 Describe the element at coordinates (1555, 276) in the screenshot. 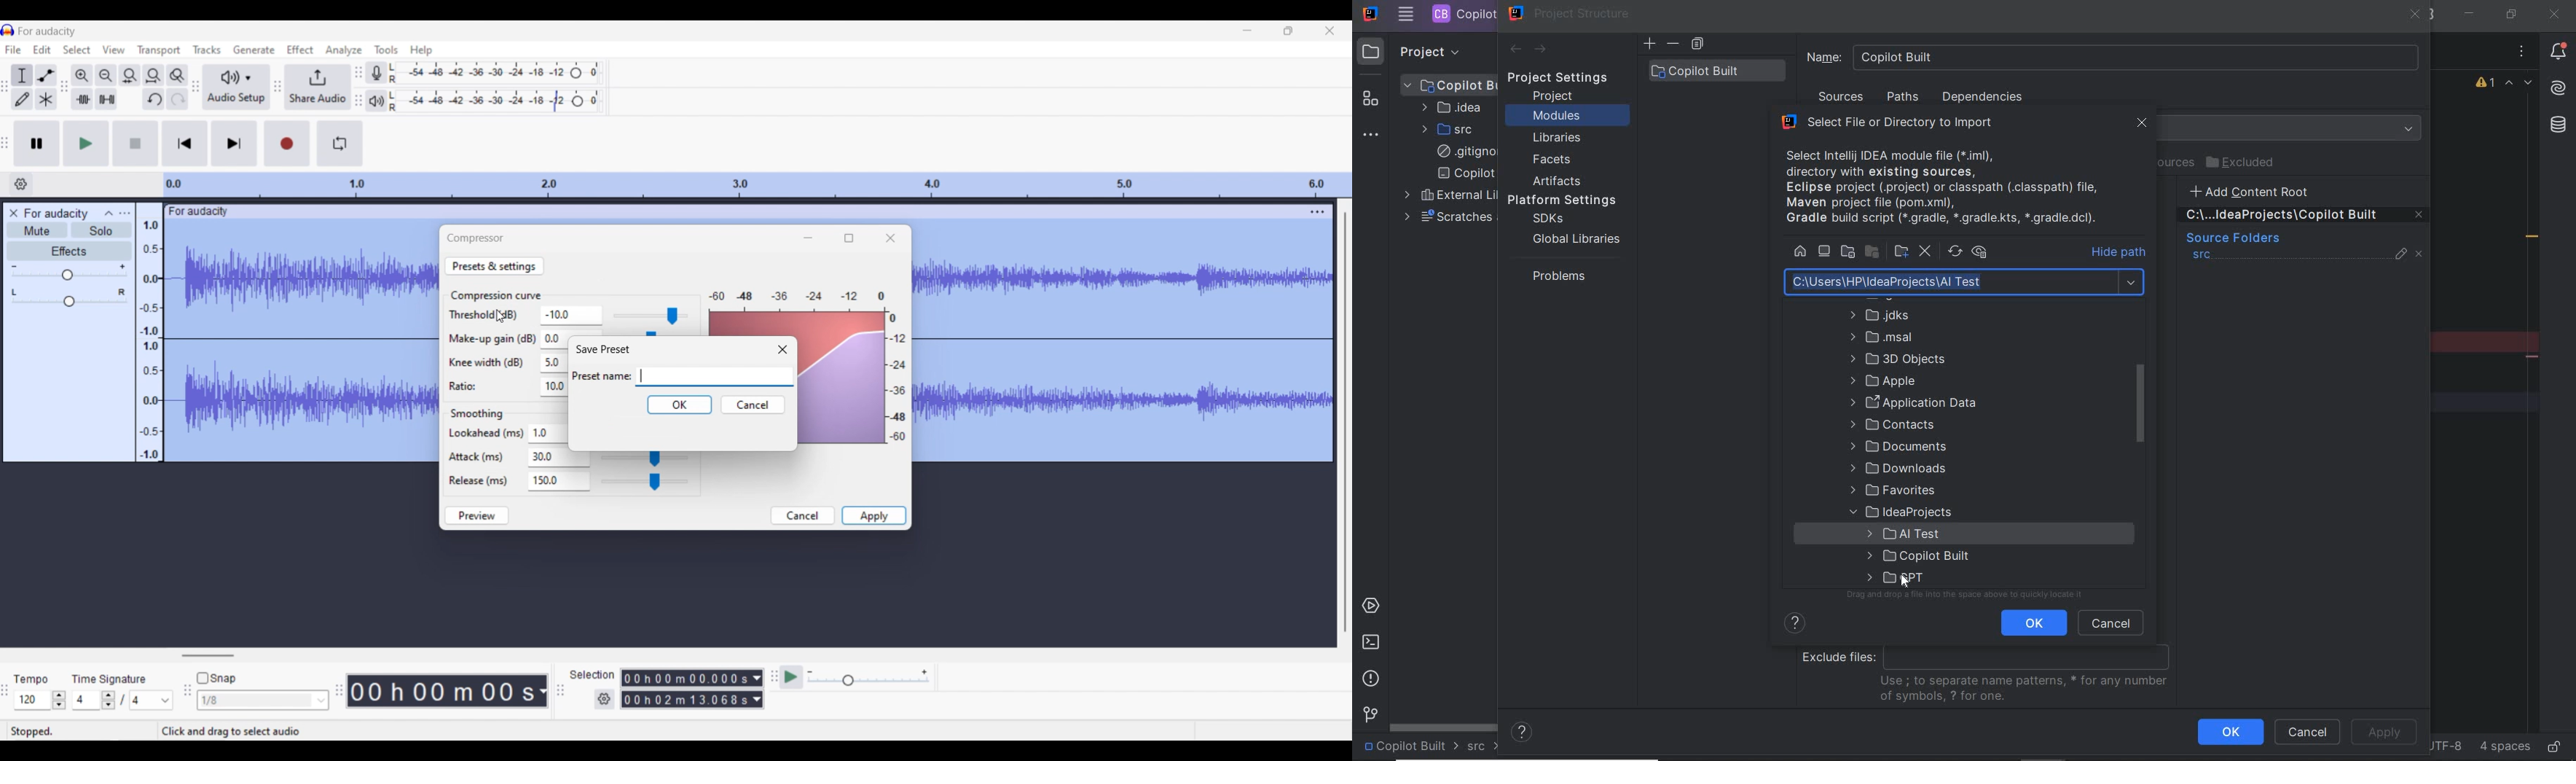

I see `problems` at that location.